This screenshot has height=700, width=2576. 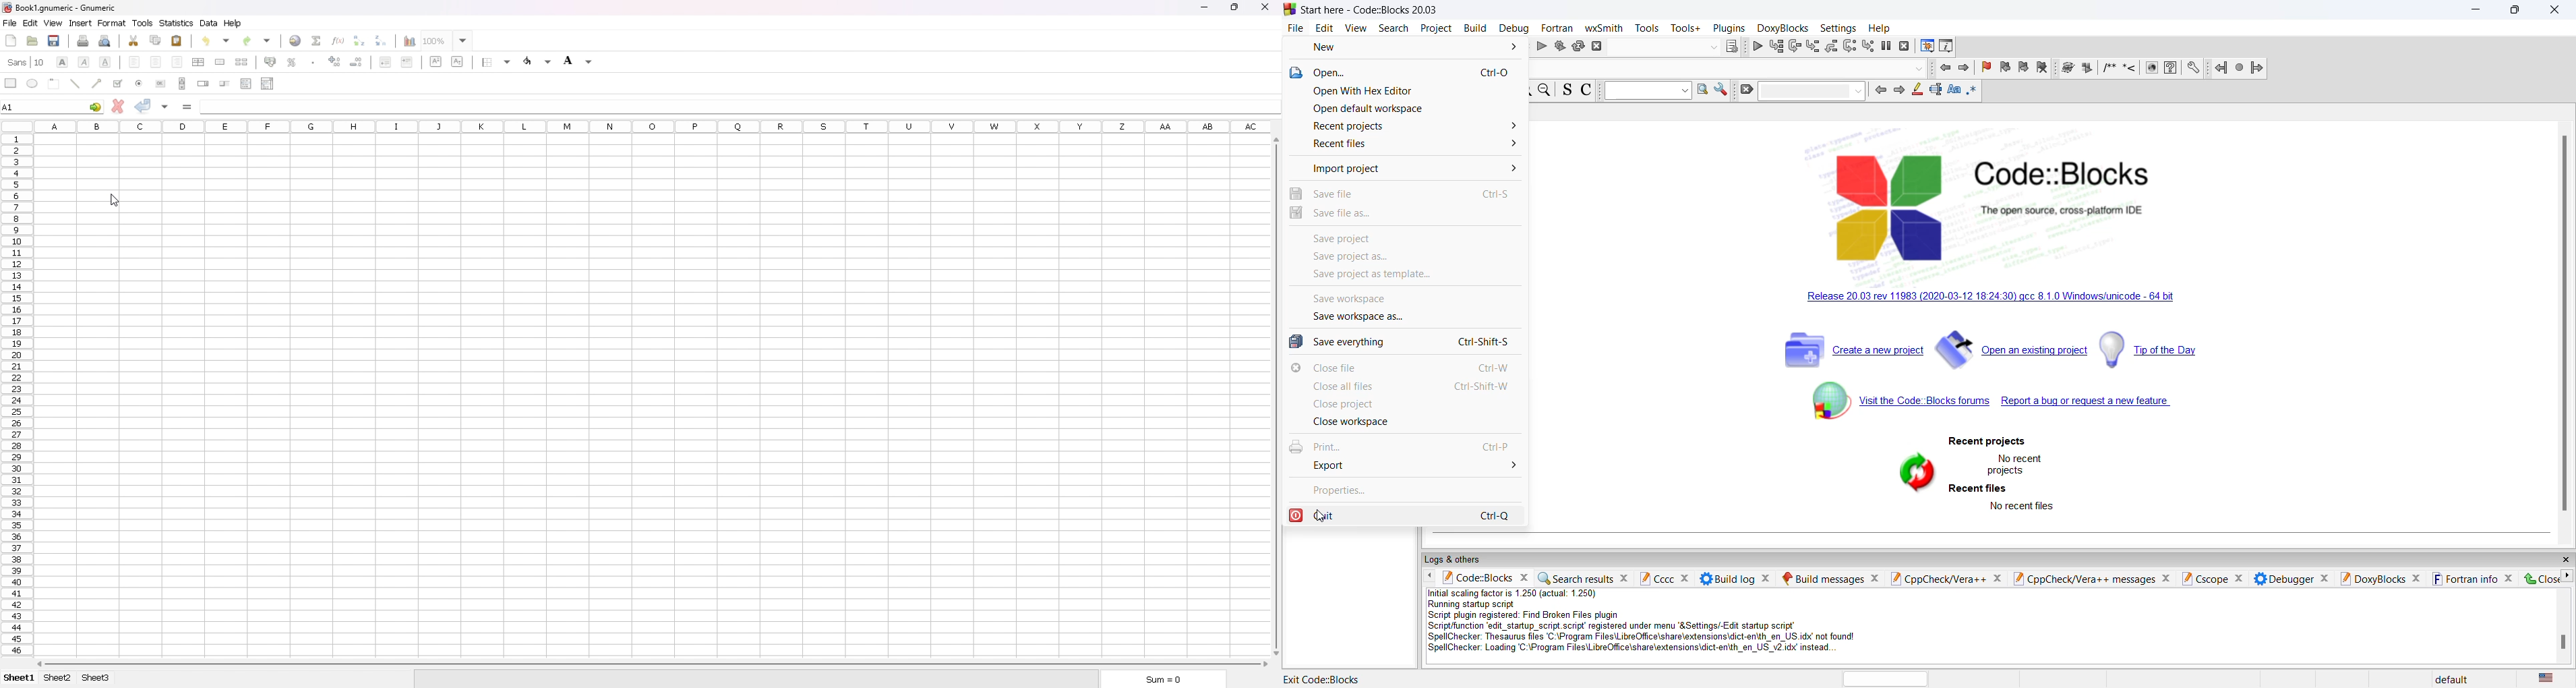 I want to click on open default workspace, so click(x=1406, y=111).